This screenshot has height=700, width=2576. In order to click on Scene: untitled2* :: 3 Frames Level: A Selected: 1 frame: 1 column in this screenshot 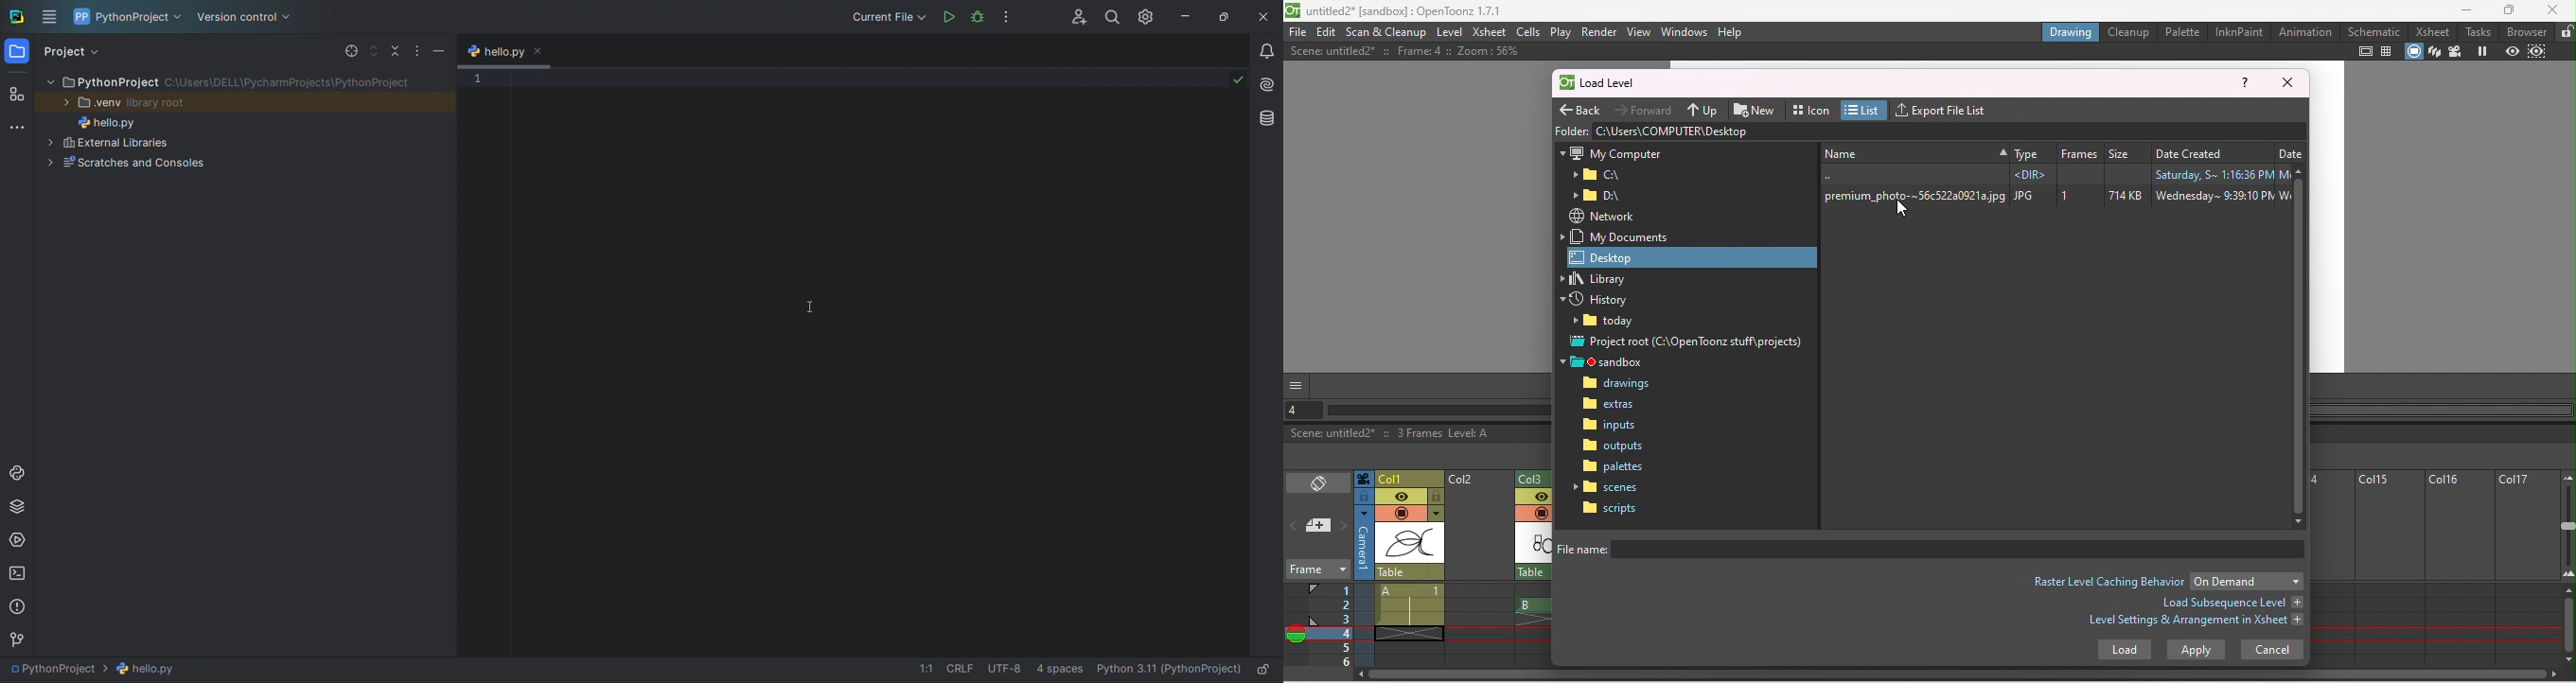, I will do `click(1418, 434)`.